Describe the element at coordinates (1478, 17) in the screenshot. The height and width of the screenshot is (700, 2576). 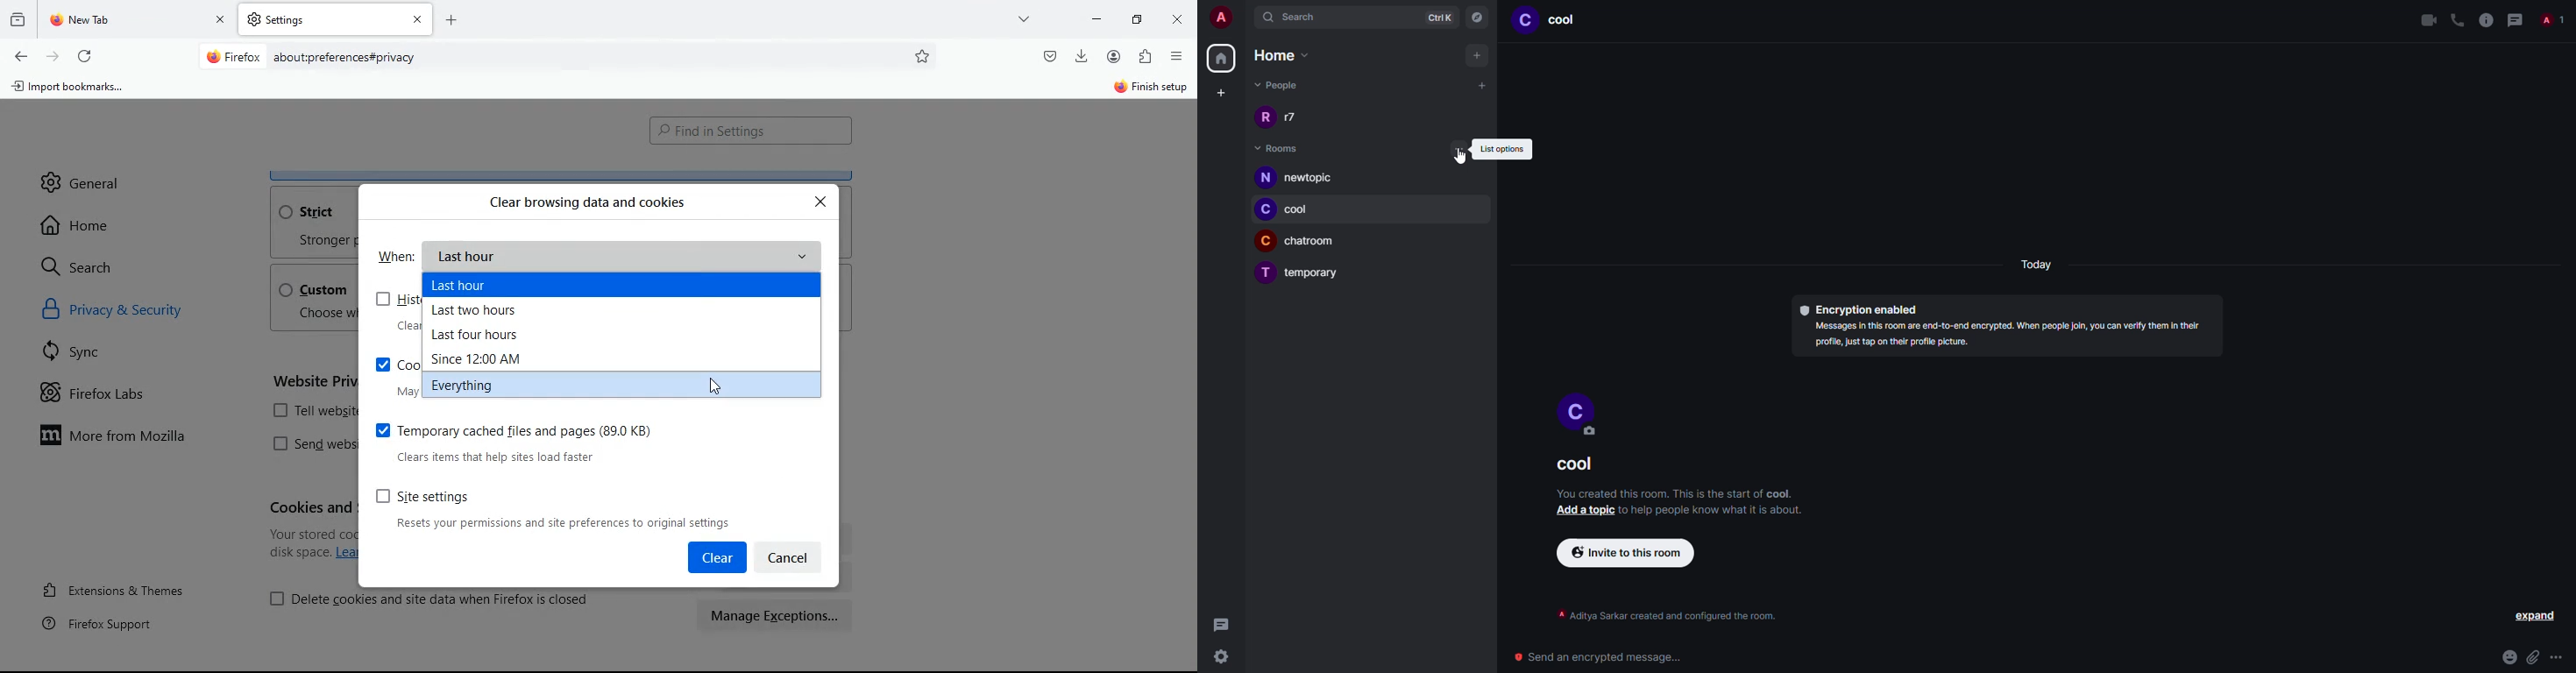
I see `navigator` at that location.